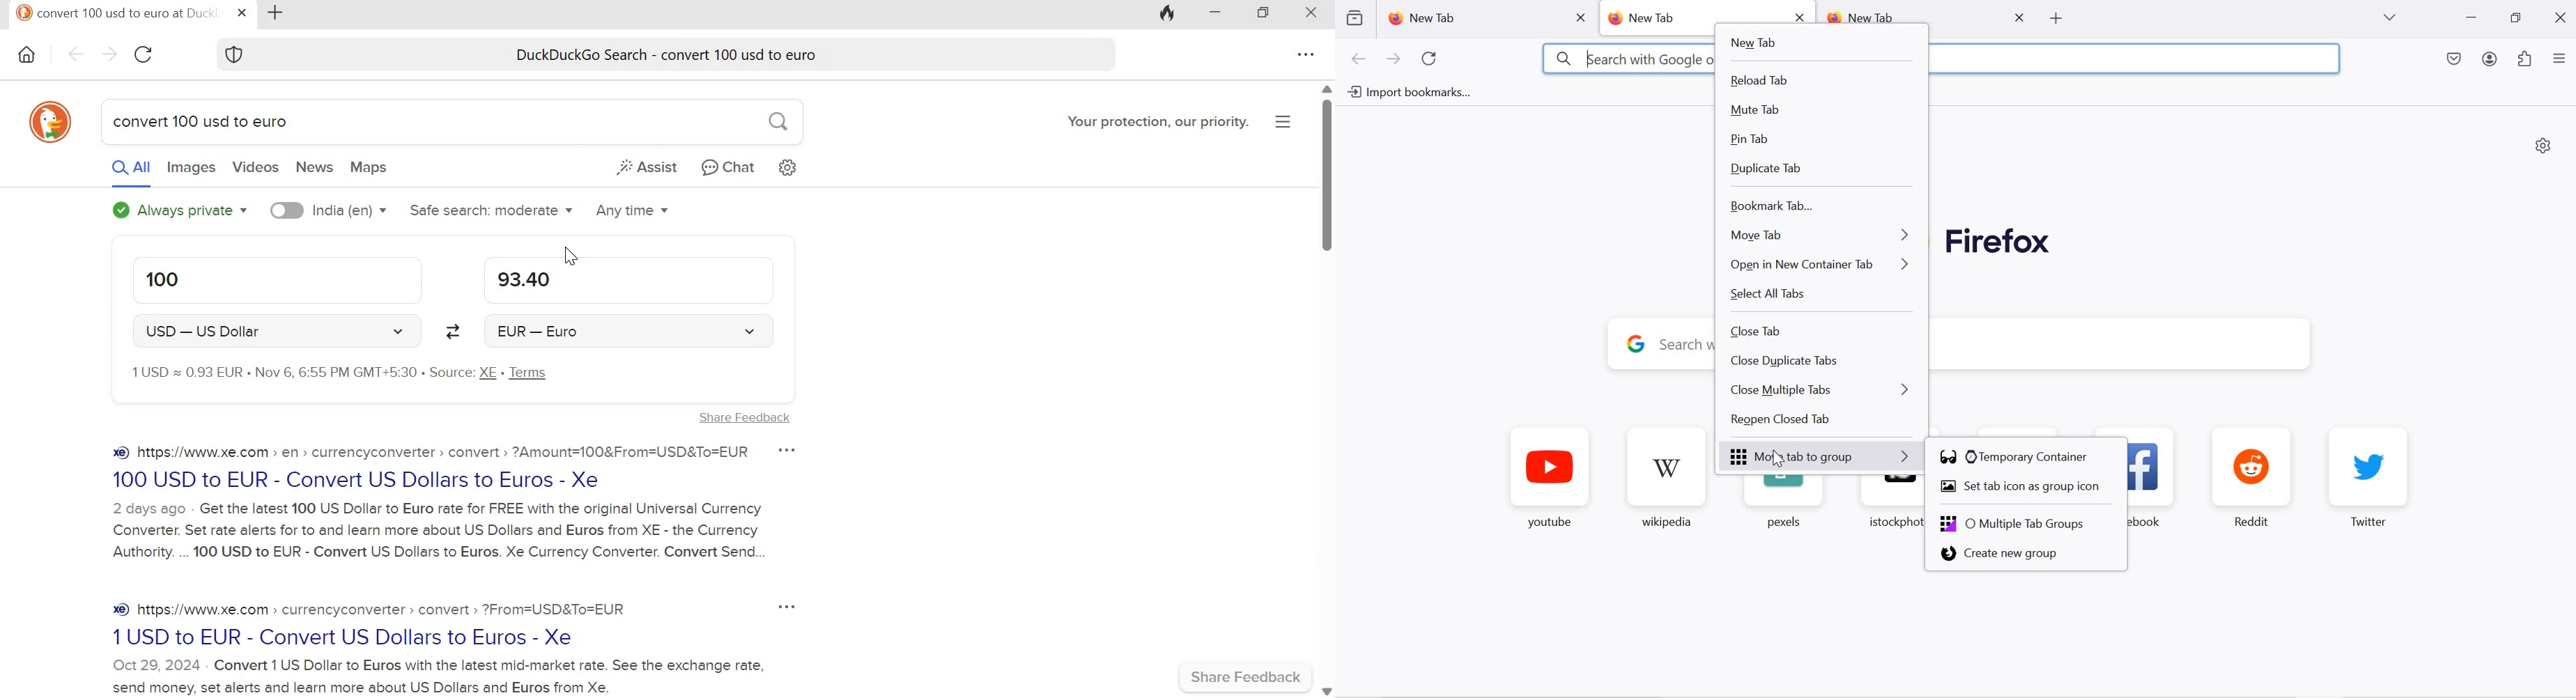 Image resolution: width=2576 pixels, height=700 pixels. Describe the element at coordinates (2022, 488) in the screenshot. I see `set tab icon as group icon` at that location.